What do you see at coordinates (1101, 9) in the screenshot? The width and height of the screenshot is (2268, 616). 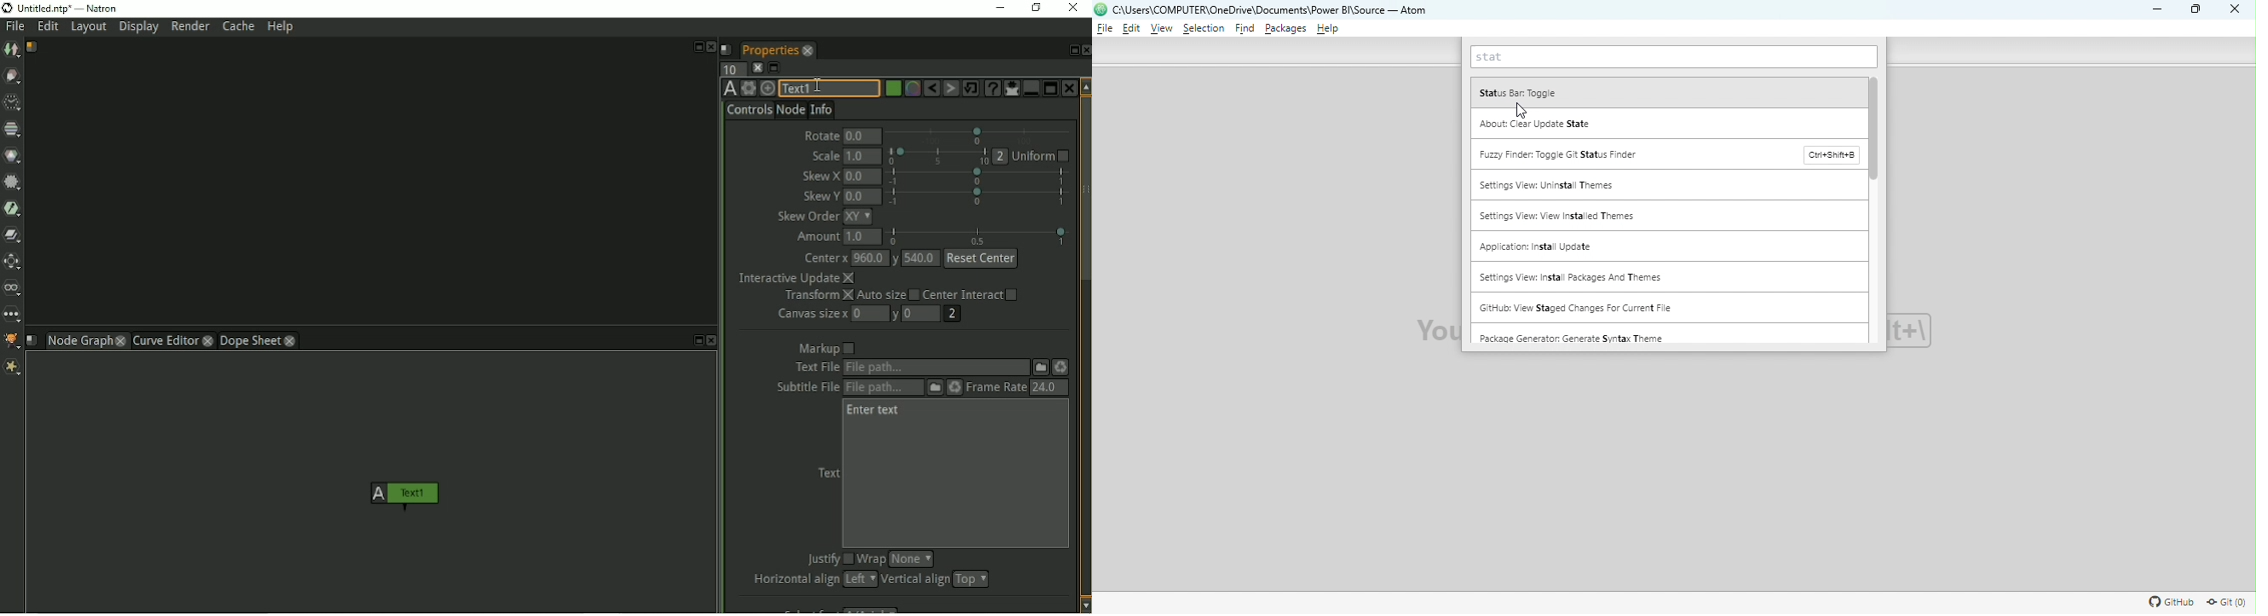 I see `logo ` at bounding box center [1101, 9].